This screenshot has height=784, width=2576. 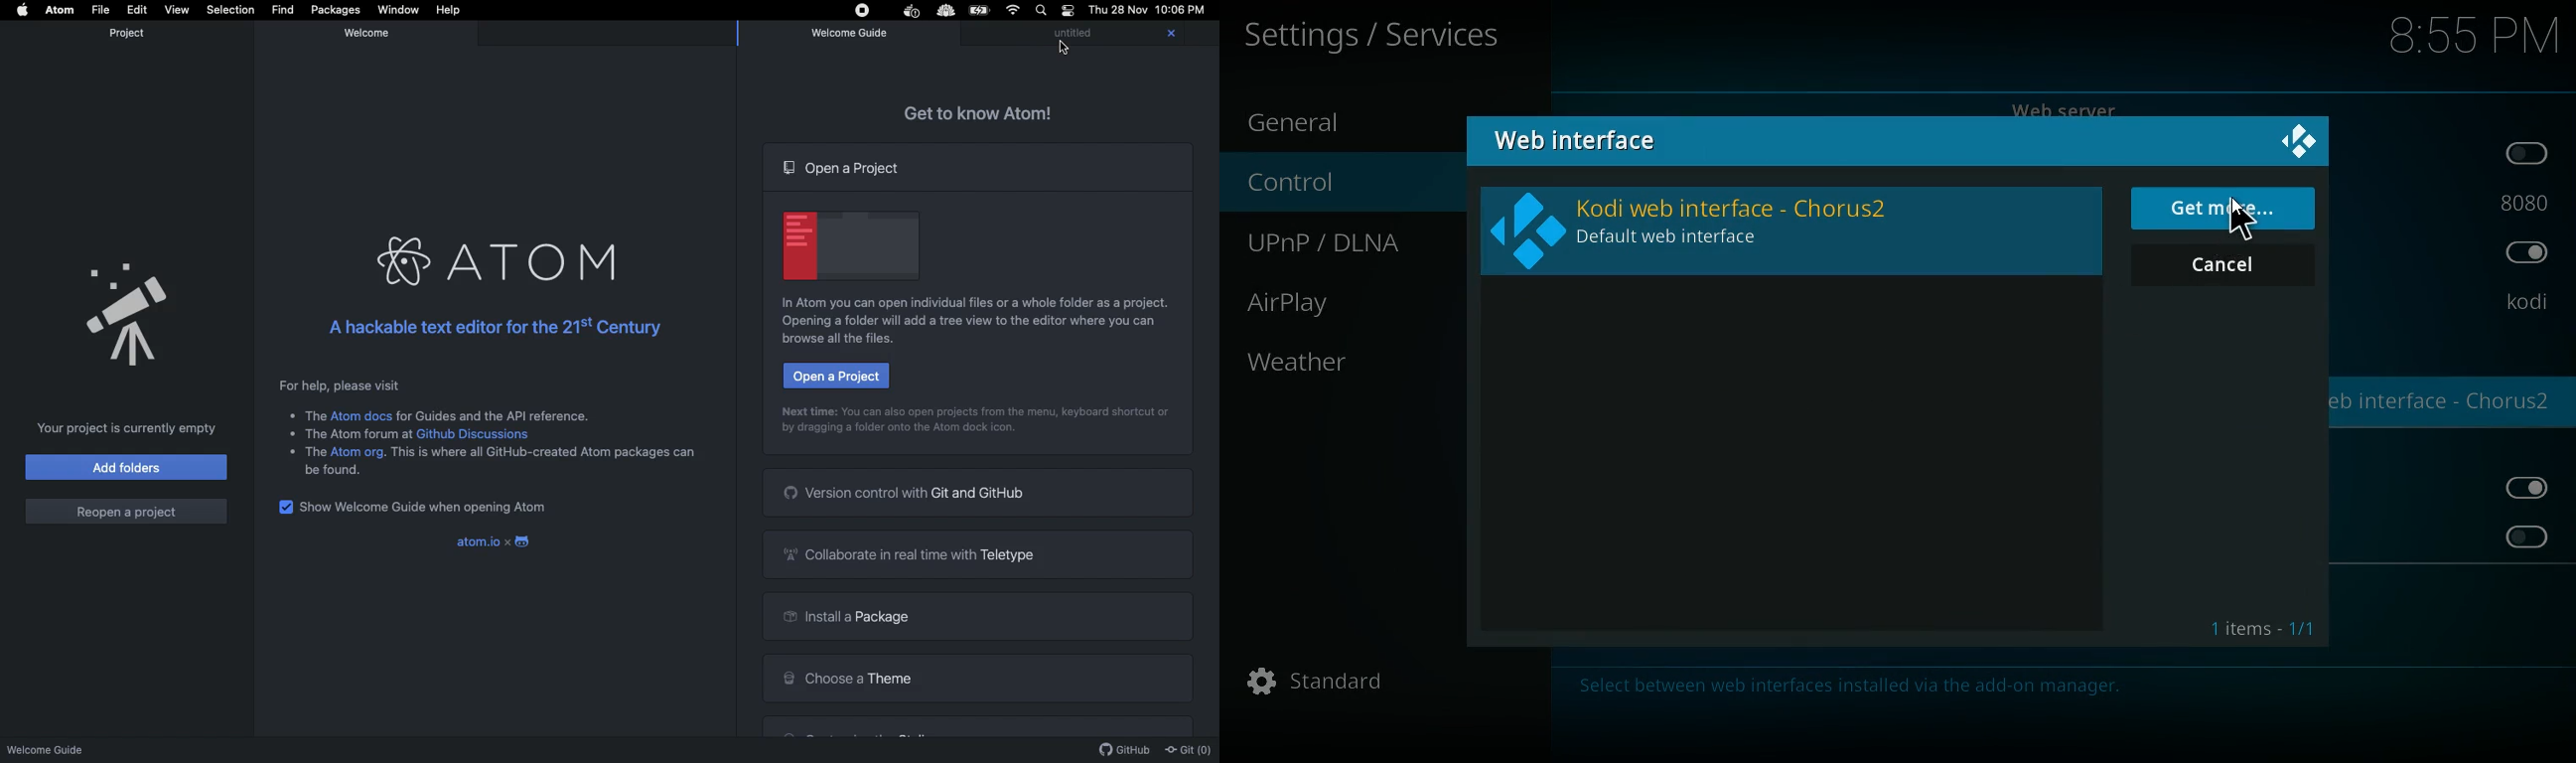 What do you see at coordinates (1312, 303) in the screenshot?
I see `AirPlay` at bounding box center [1312, 303].